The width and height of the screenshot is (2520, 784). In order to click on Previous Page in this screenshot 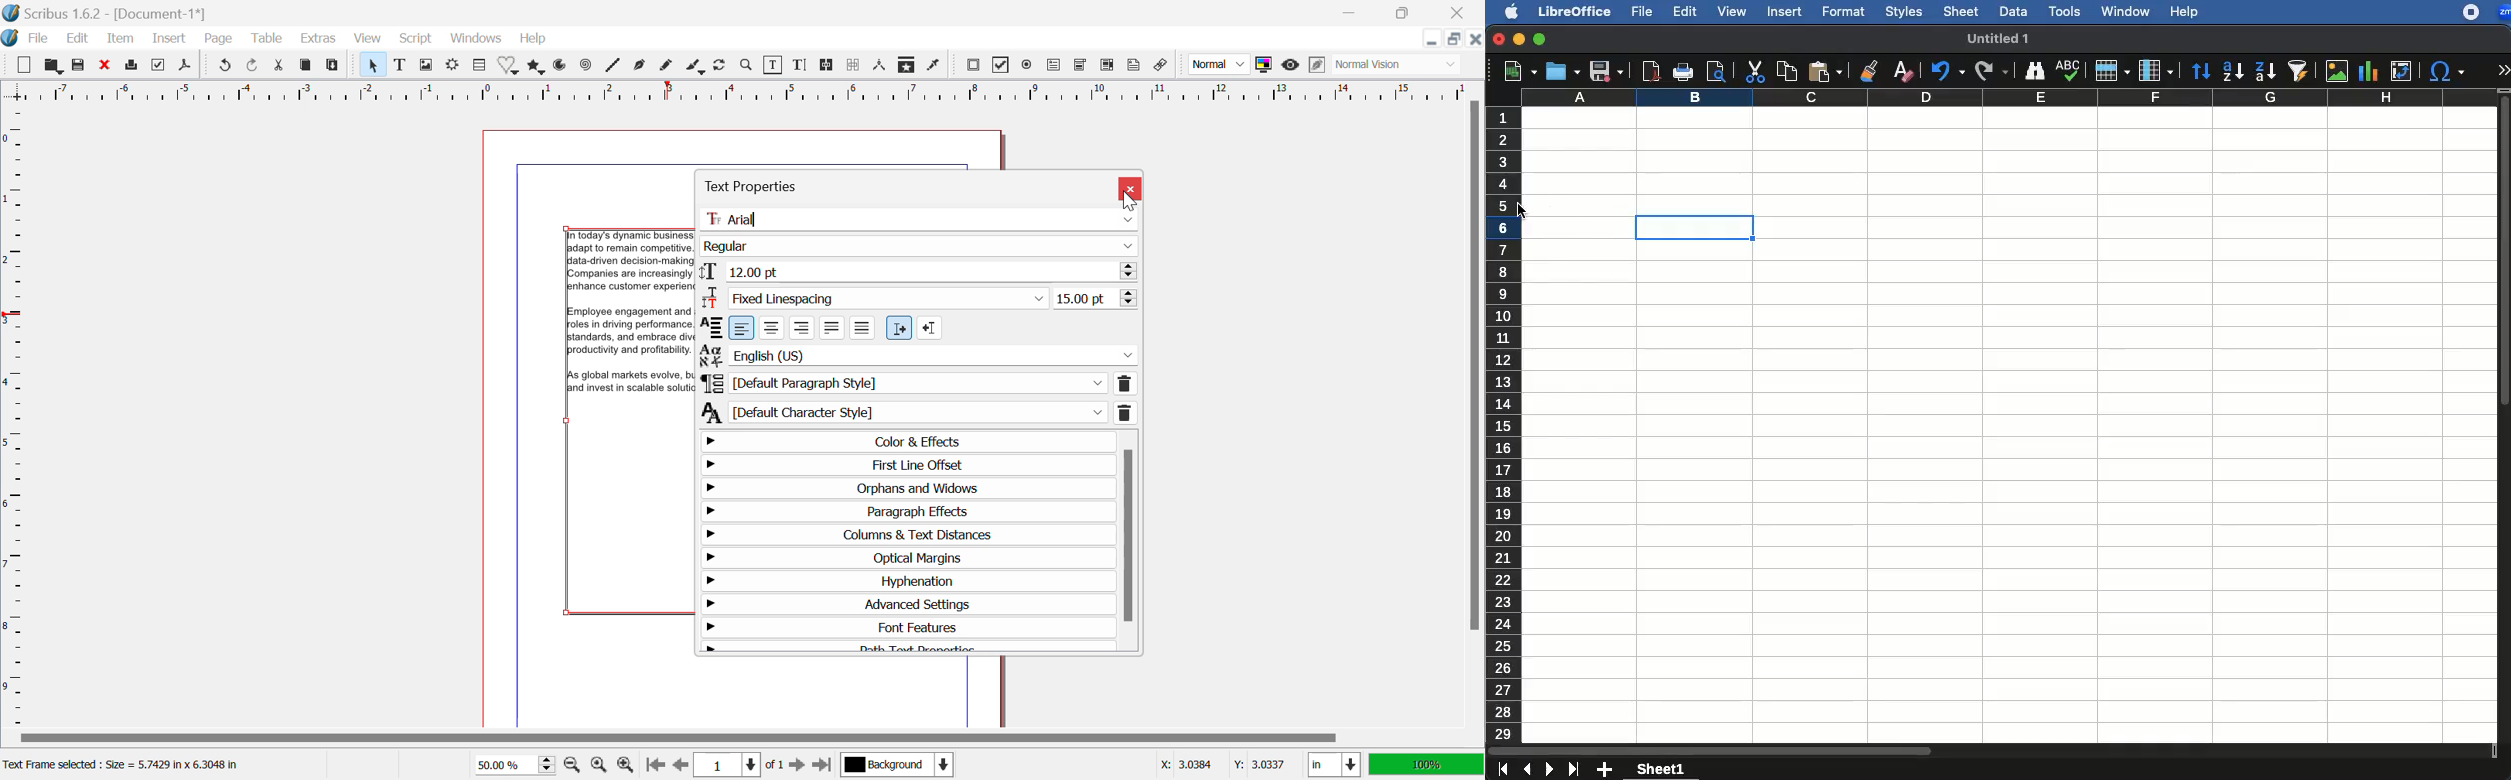, I will do `click(682, 765)`.